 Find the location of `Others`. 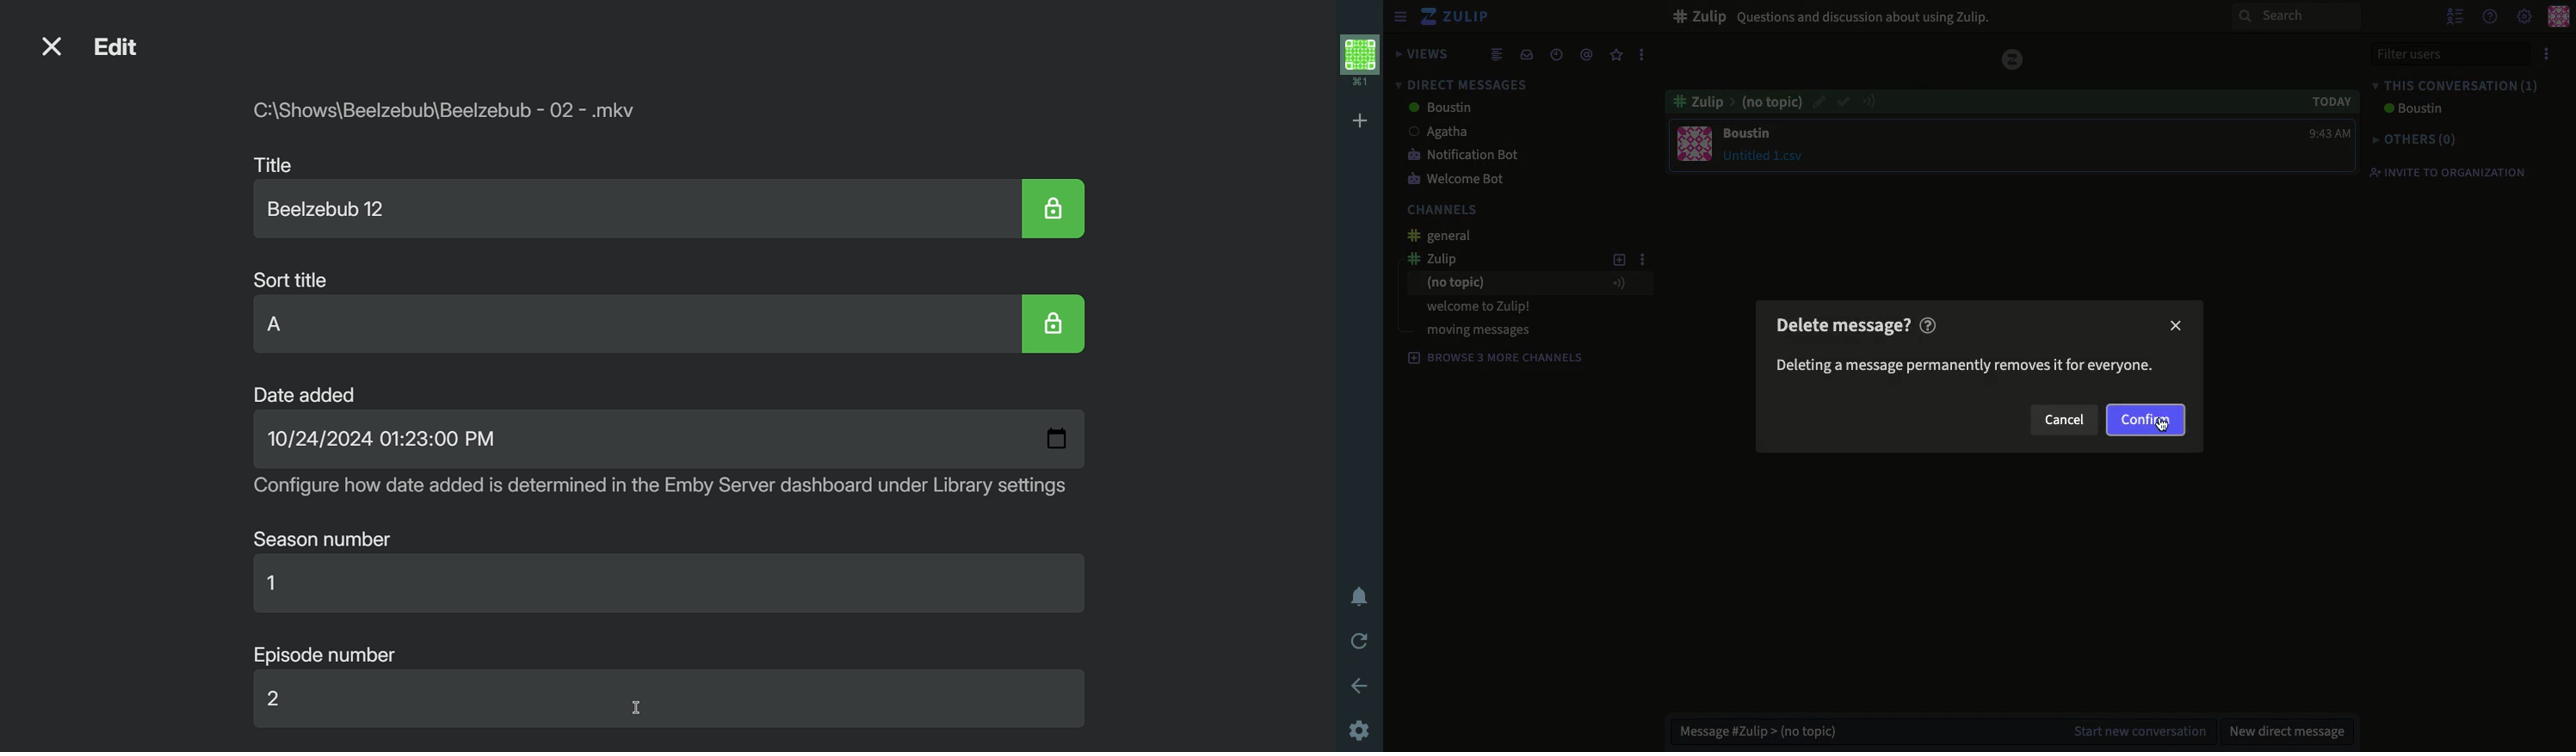

Others is located at coordinates (2419, 139).